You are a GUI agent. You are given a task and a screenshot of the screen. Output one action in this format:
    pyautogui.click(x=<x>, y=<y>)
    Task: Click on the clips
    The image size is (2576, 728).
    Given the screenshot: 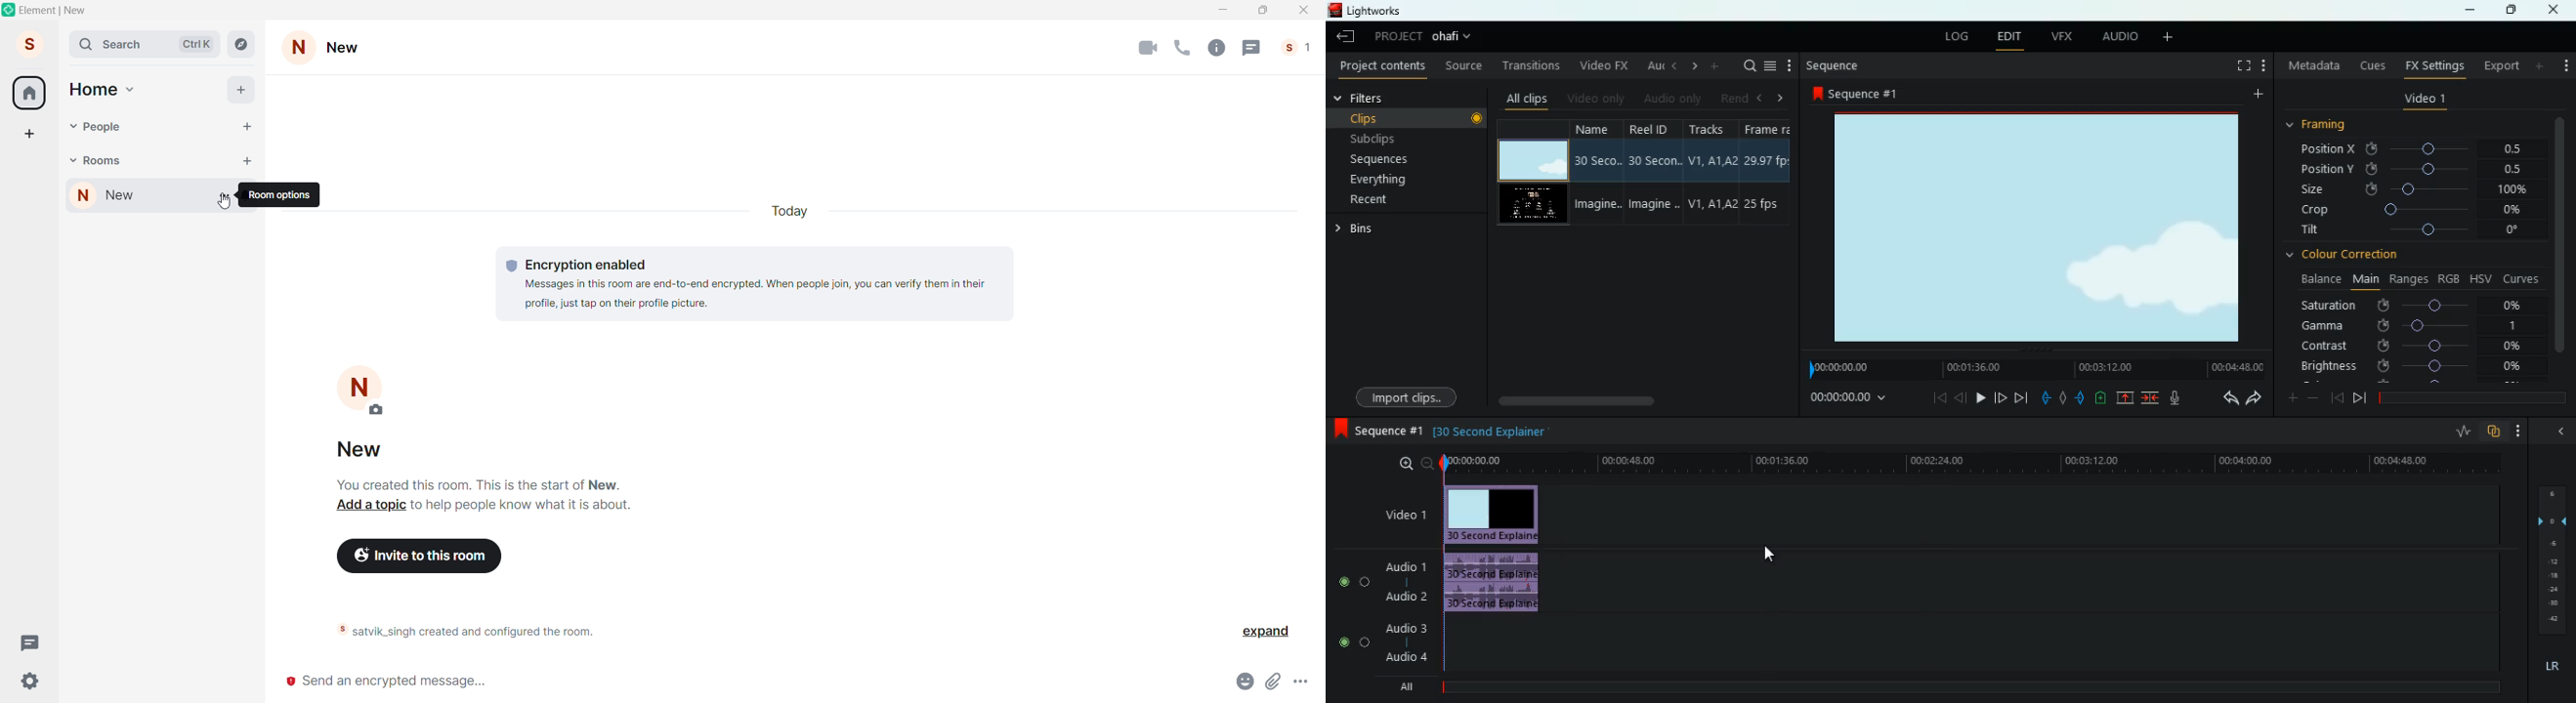 What is the action you would take?
    pyautogui.click(x=1398, y=118)
    